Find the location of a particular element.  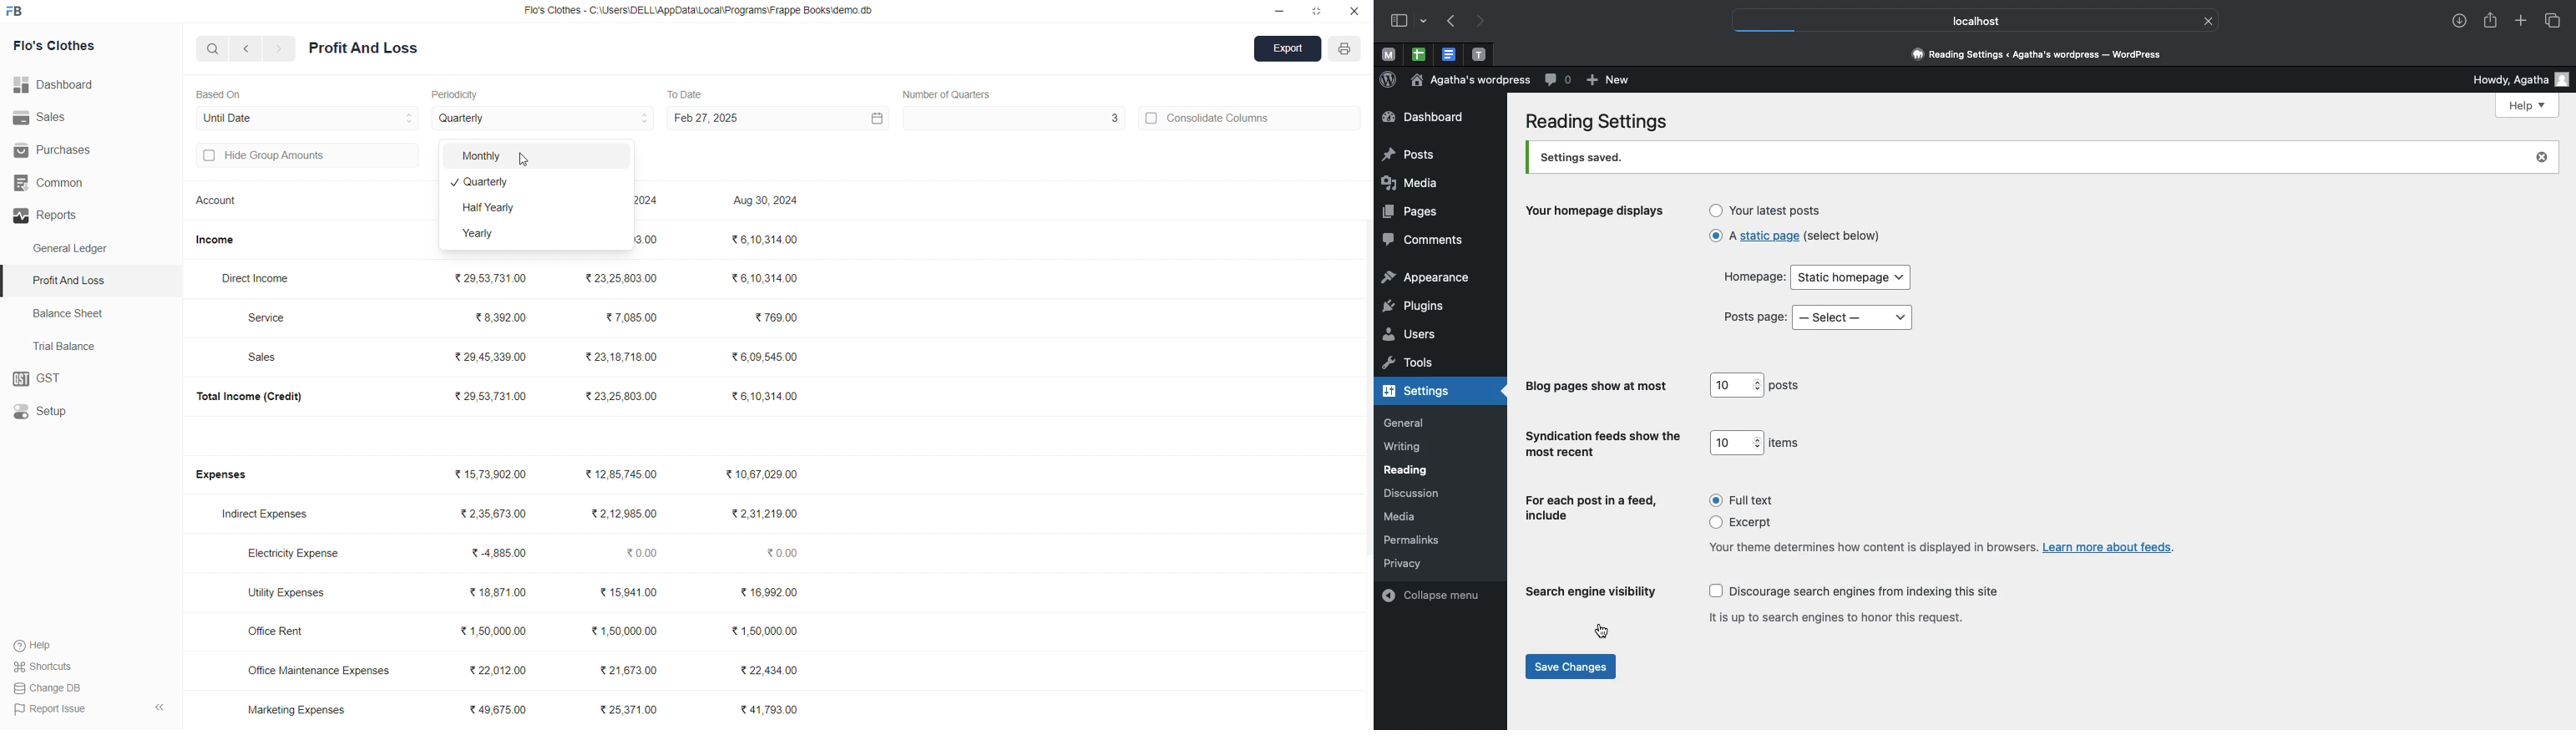

3 is located at coordinates (1012, 118).